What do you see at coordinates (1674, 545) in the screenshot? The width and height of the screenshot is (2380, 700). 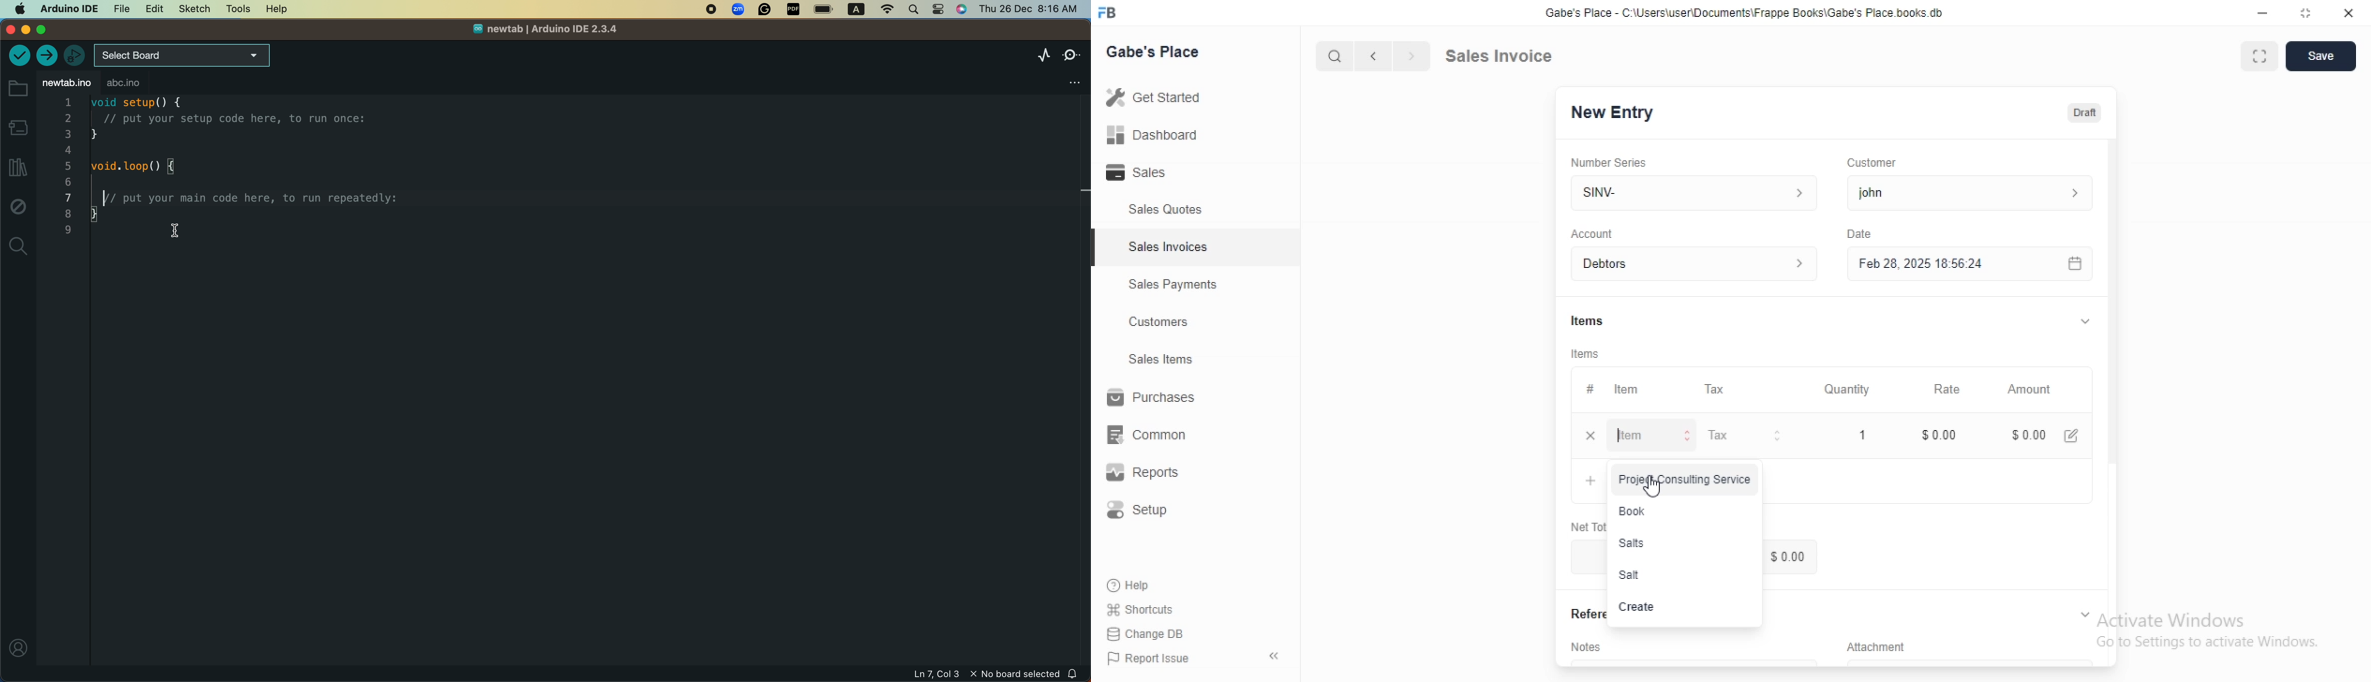 I see `Sats` at bounding box center [1674, 545].